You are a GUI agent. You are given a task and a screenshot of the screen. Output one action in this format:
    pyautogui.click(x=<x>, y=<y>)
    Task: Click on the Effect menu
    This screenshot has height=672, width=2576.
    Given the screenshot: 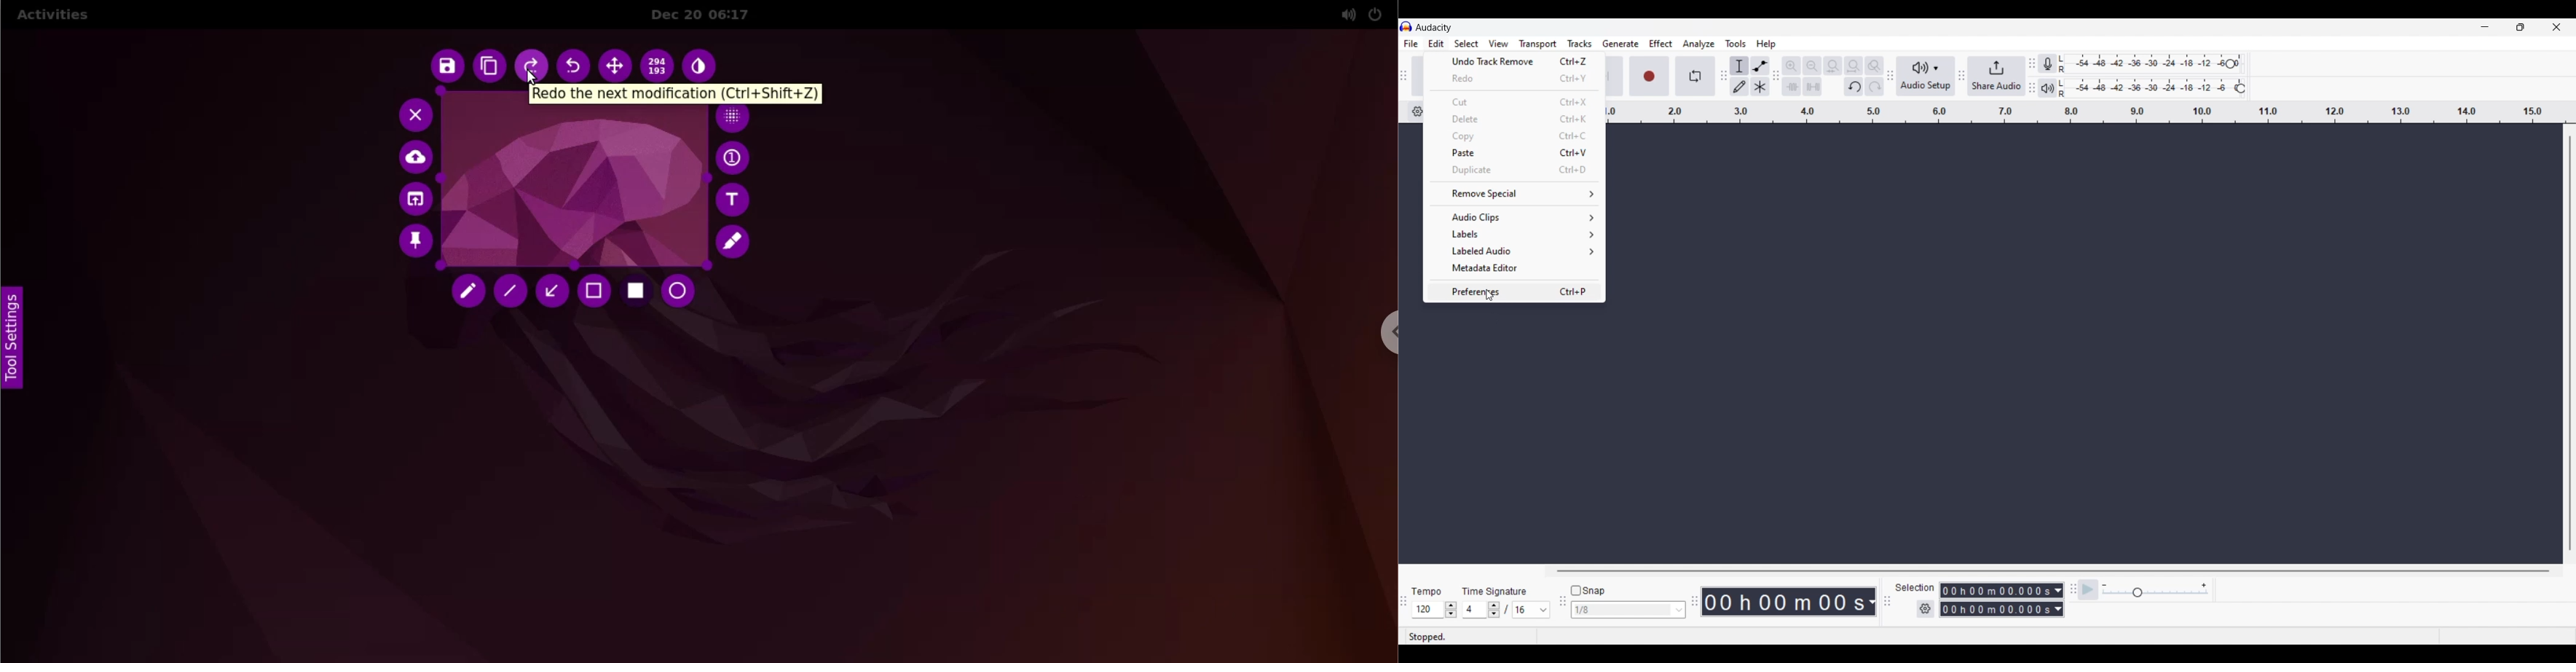 What is the action you would take?
    pyautogui.click(x=1662, y=44)
    